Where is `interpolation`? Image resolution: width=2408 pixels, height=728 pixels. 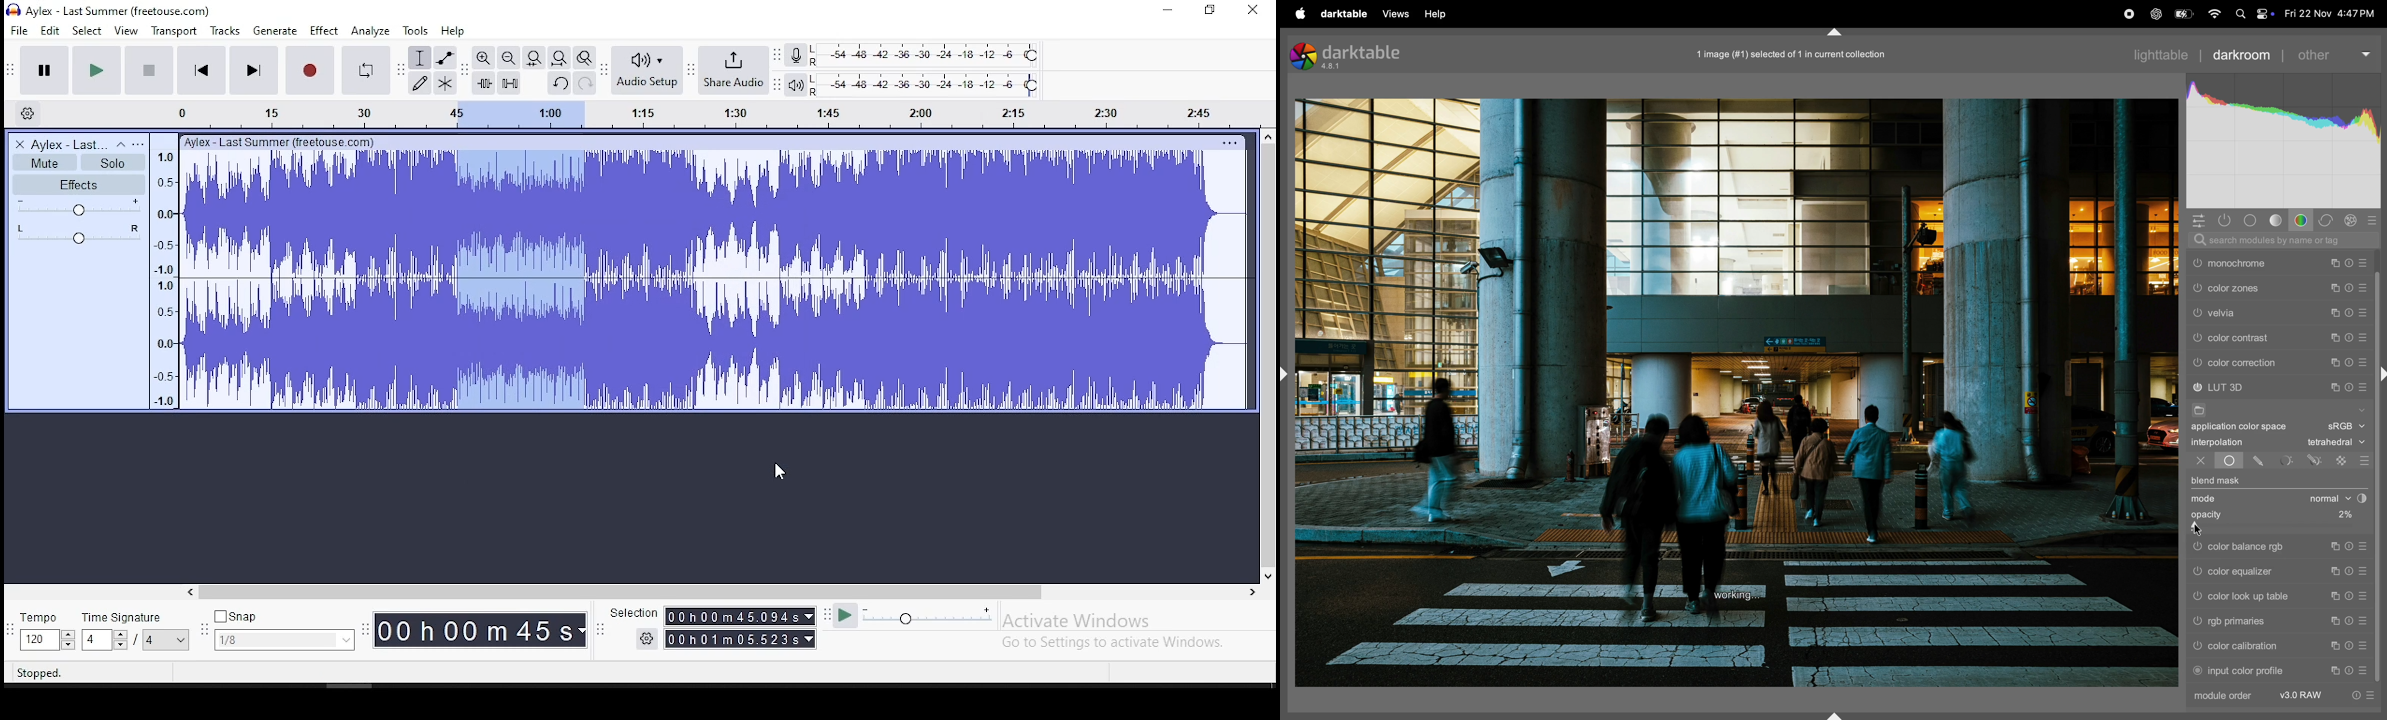
interpolation is located at coordinates (2227, 443).